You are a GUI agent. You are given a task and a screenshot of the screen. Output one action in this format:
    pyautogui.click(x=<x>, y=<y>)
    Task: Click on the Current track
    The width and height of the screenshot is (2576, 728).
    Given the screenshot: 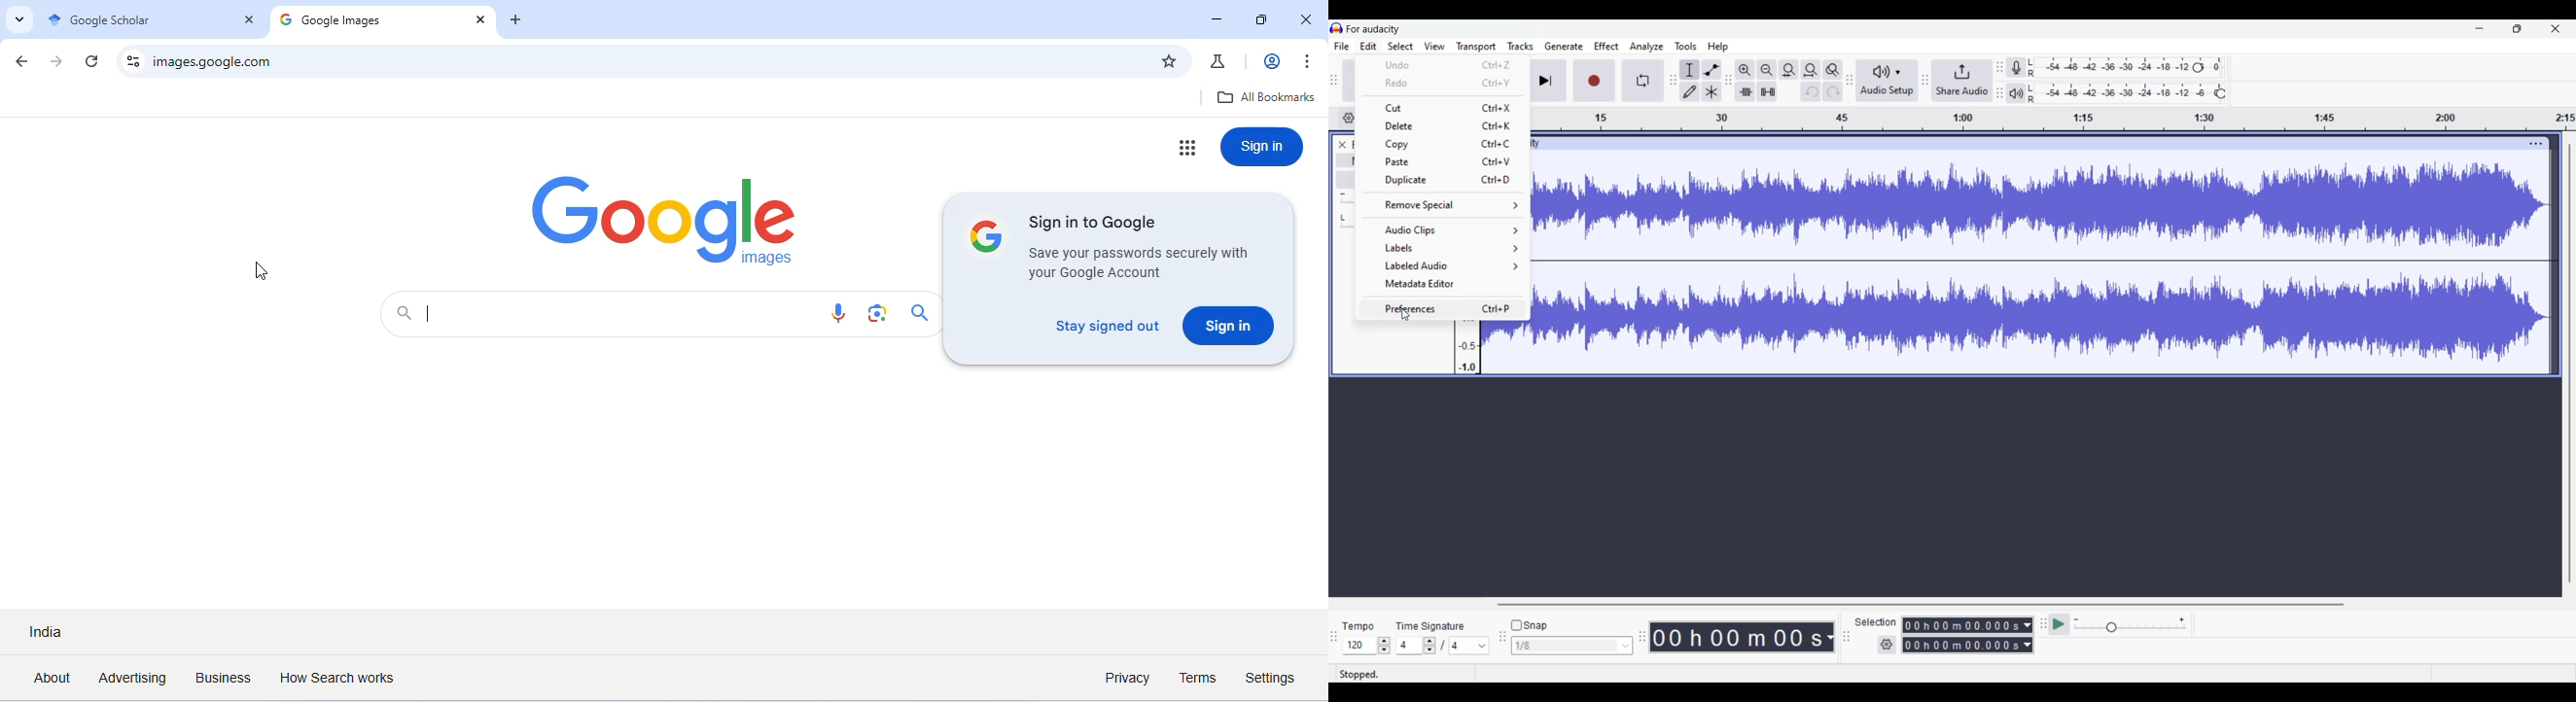 What is the action you would take?
    pyautogui.click(x=2043, y=264)
    